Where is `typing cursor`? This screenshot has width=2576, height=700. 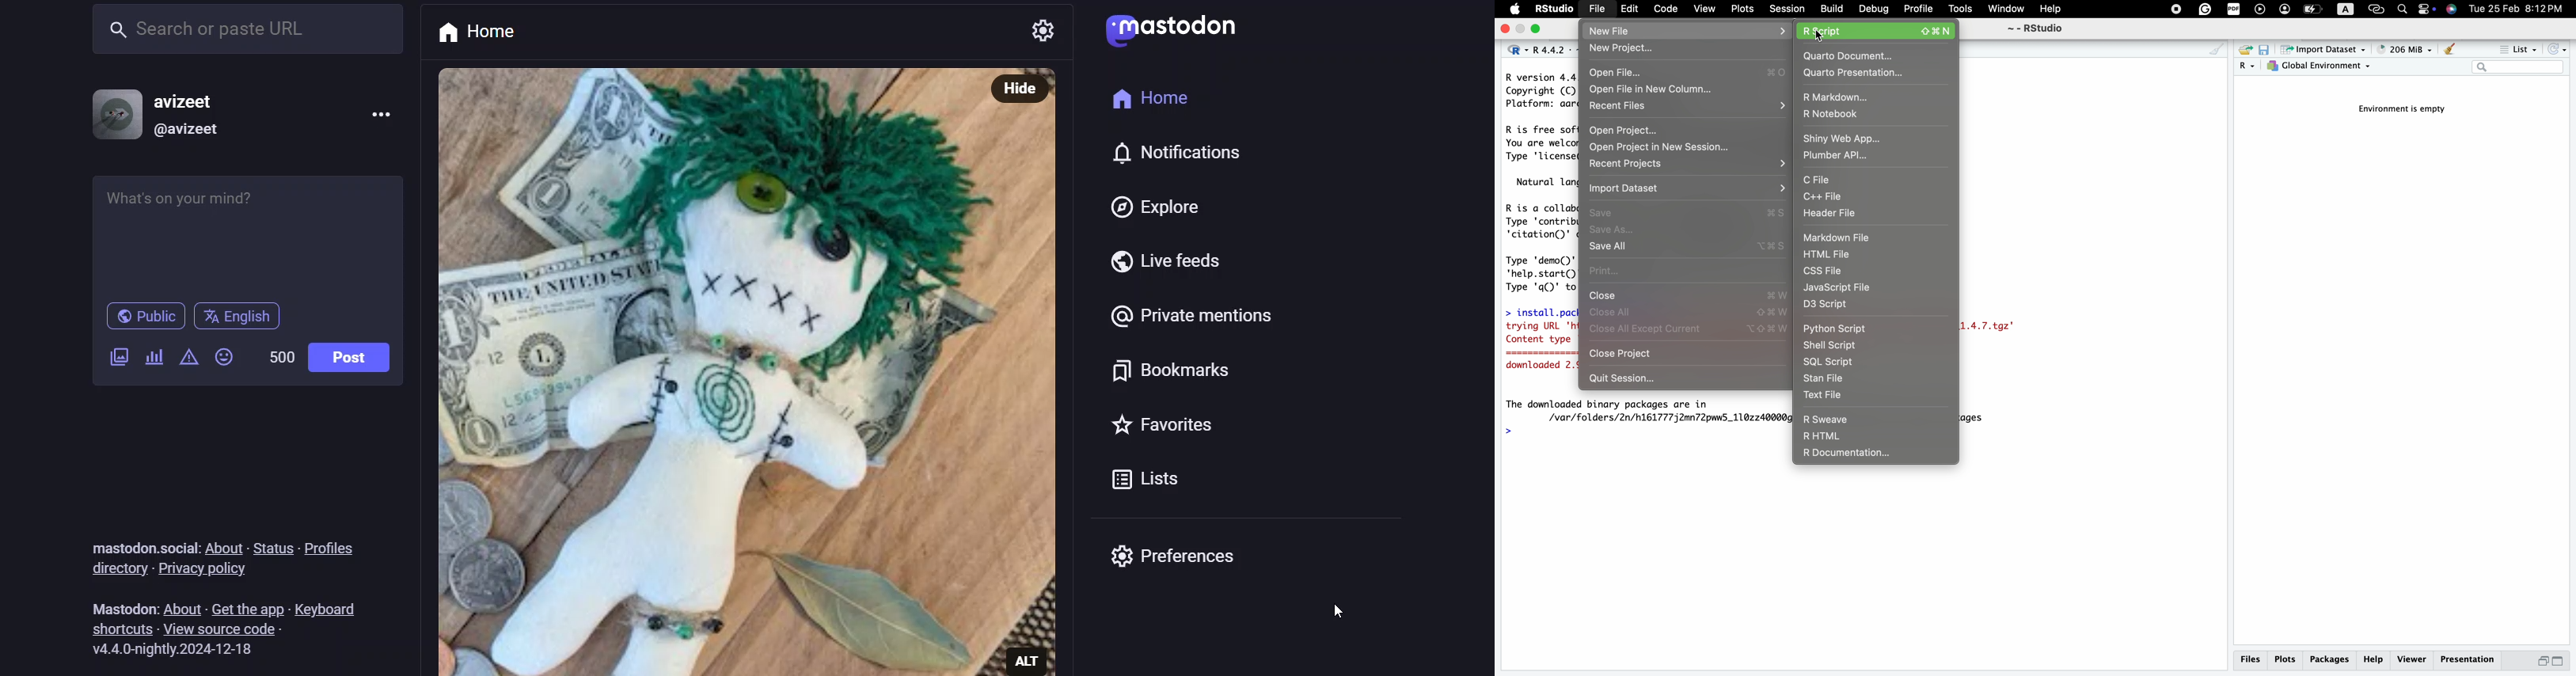
typing cursor is located at coordinates (1522, 432).